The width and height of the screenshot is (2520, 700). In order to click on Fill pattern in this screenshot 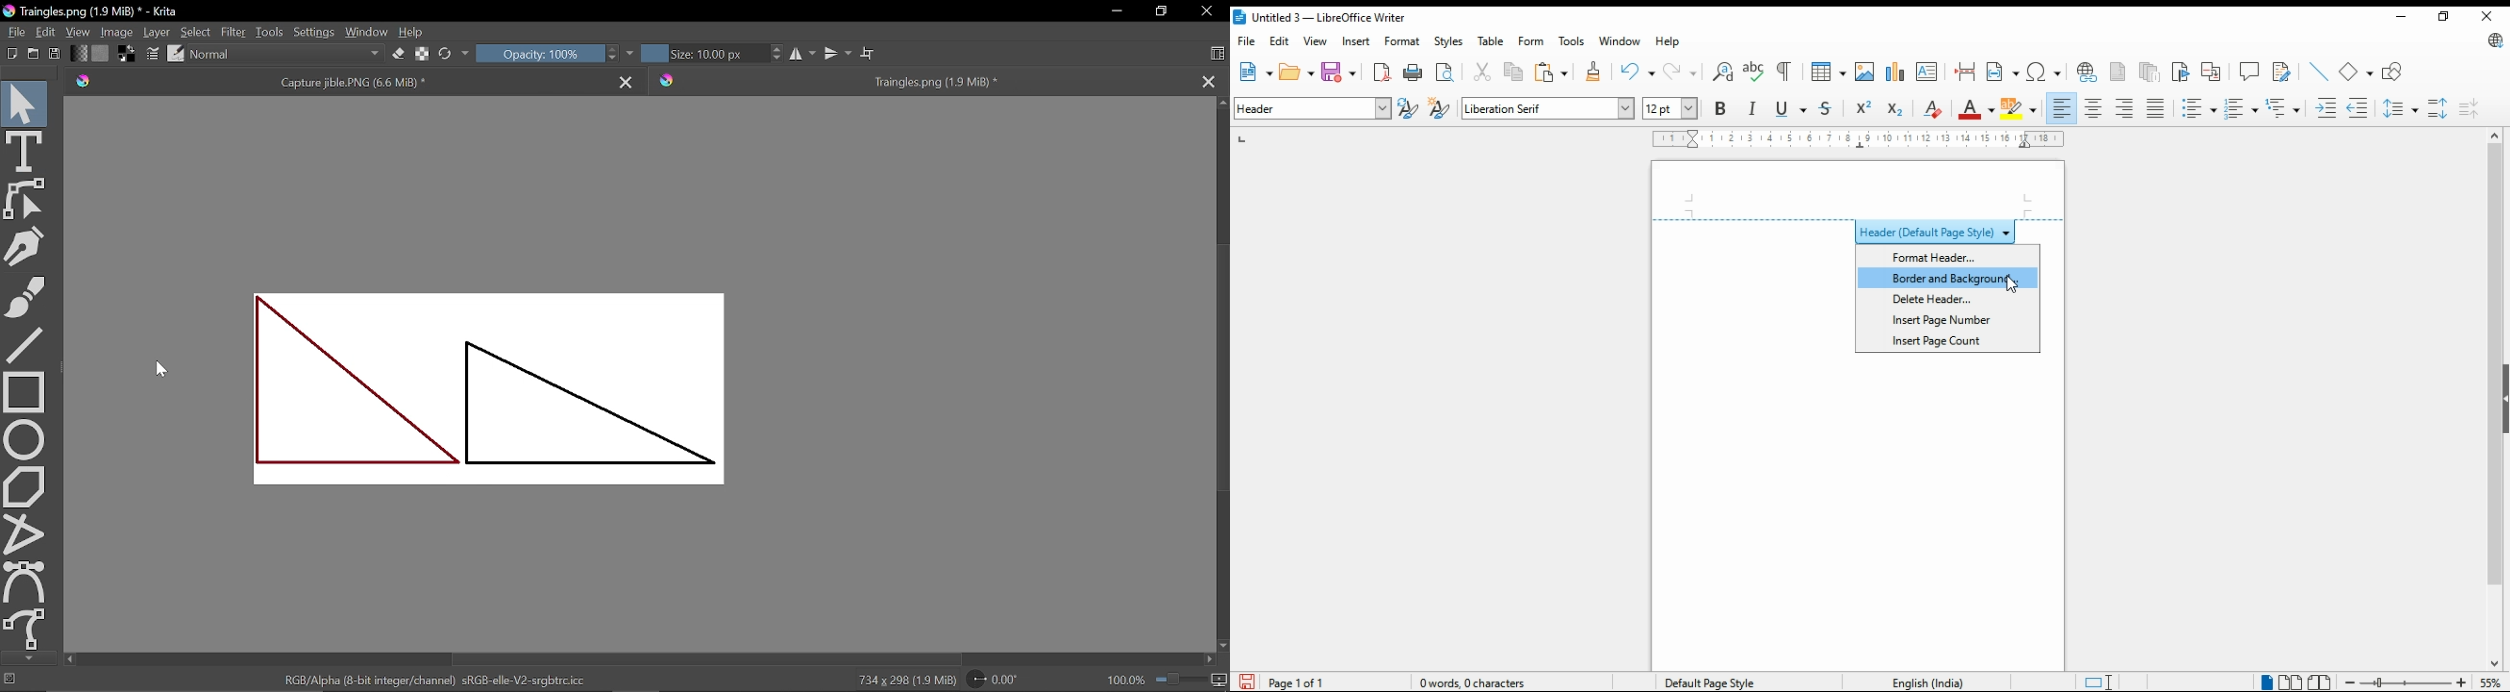, I will do `click(100, 53)`.